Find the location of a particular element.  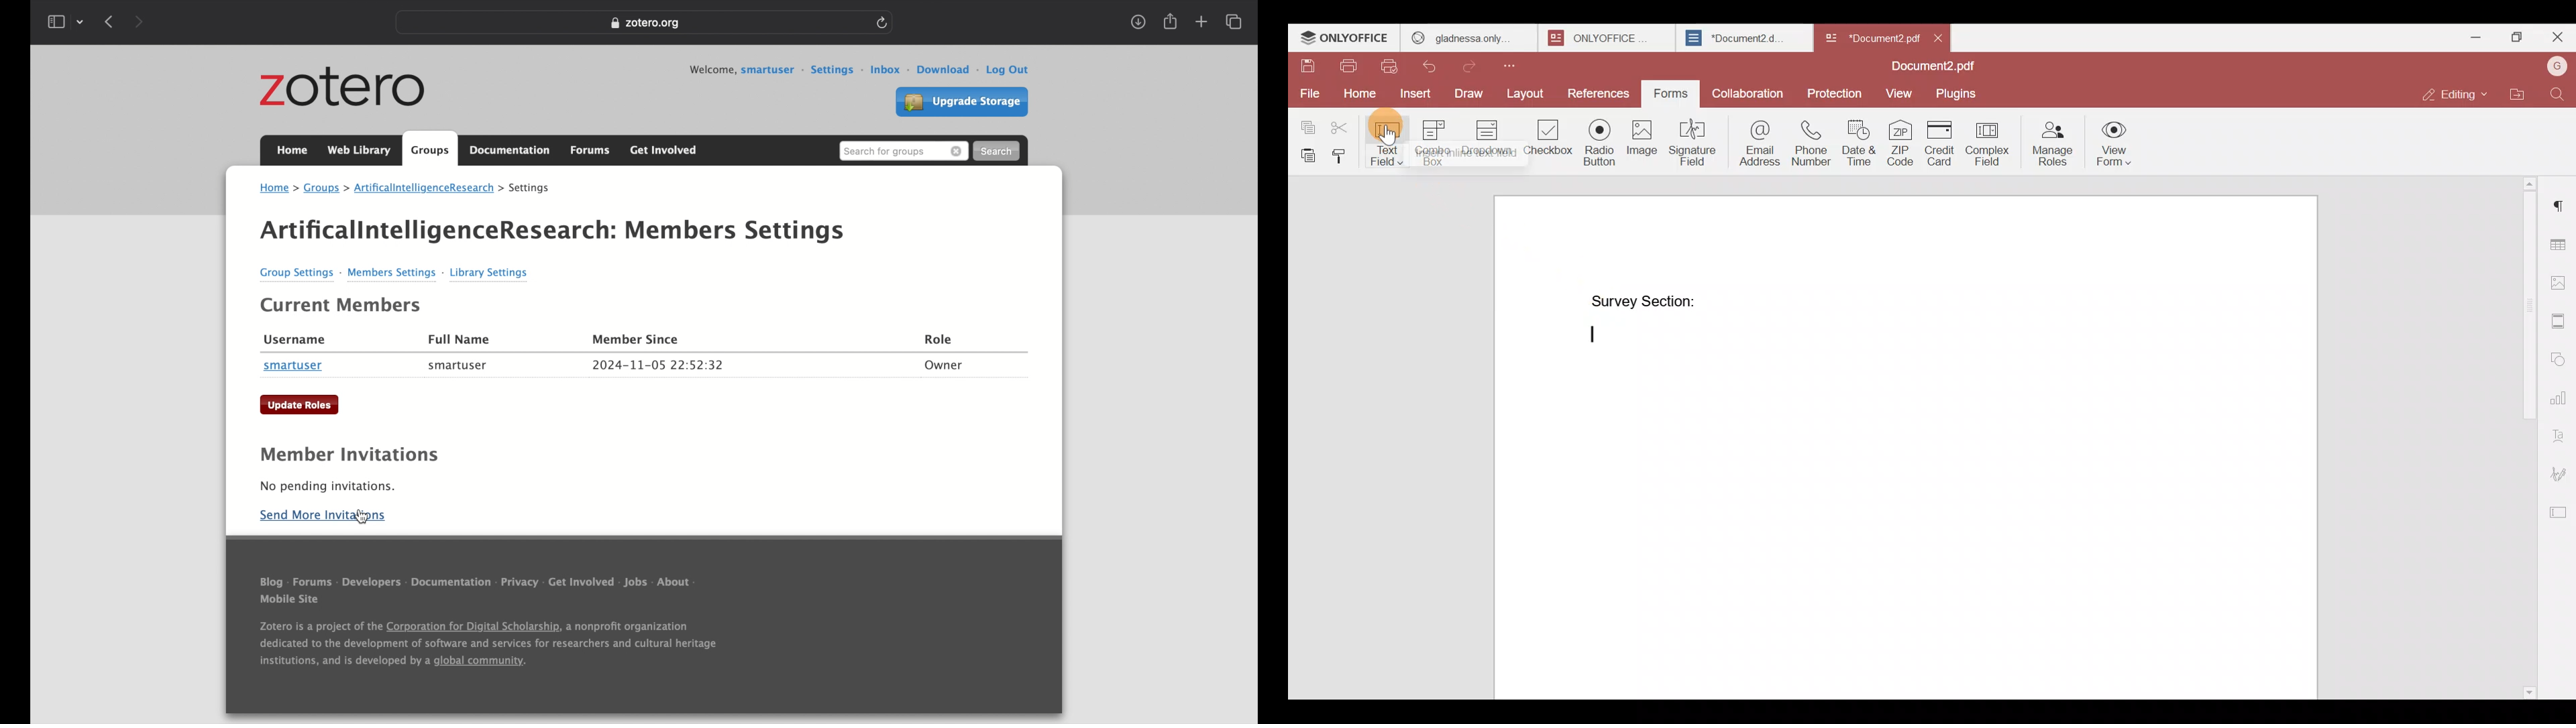

Checkbox is located at coordinates (1545, 141).